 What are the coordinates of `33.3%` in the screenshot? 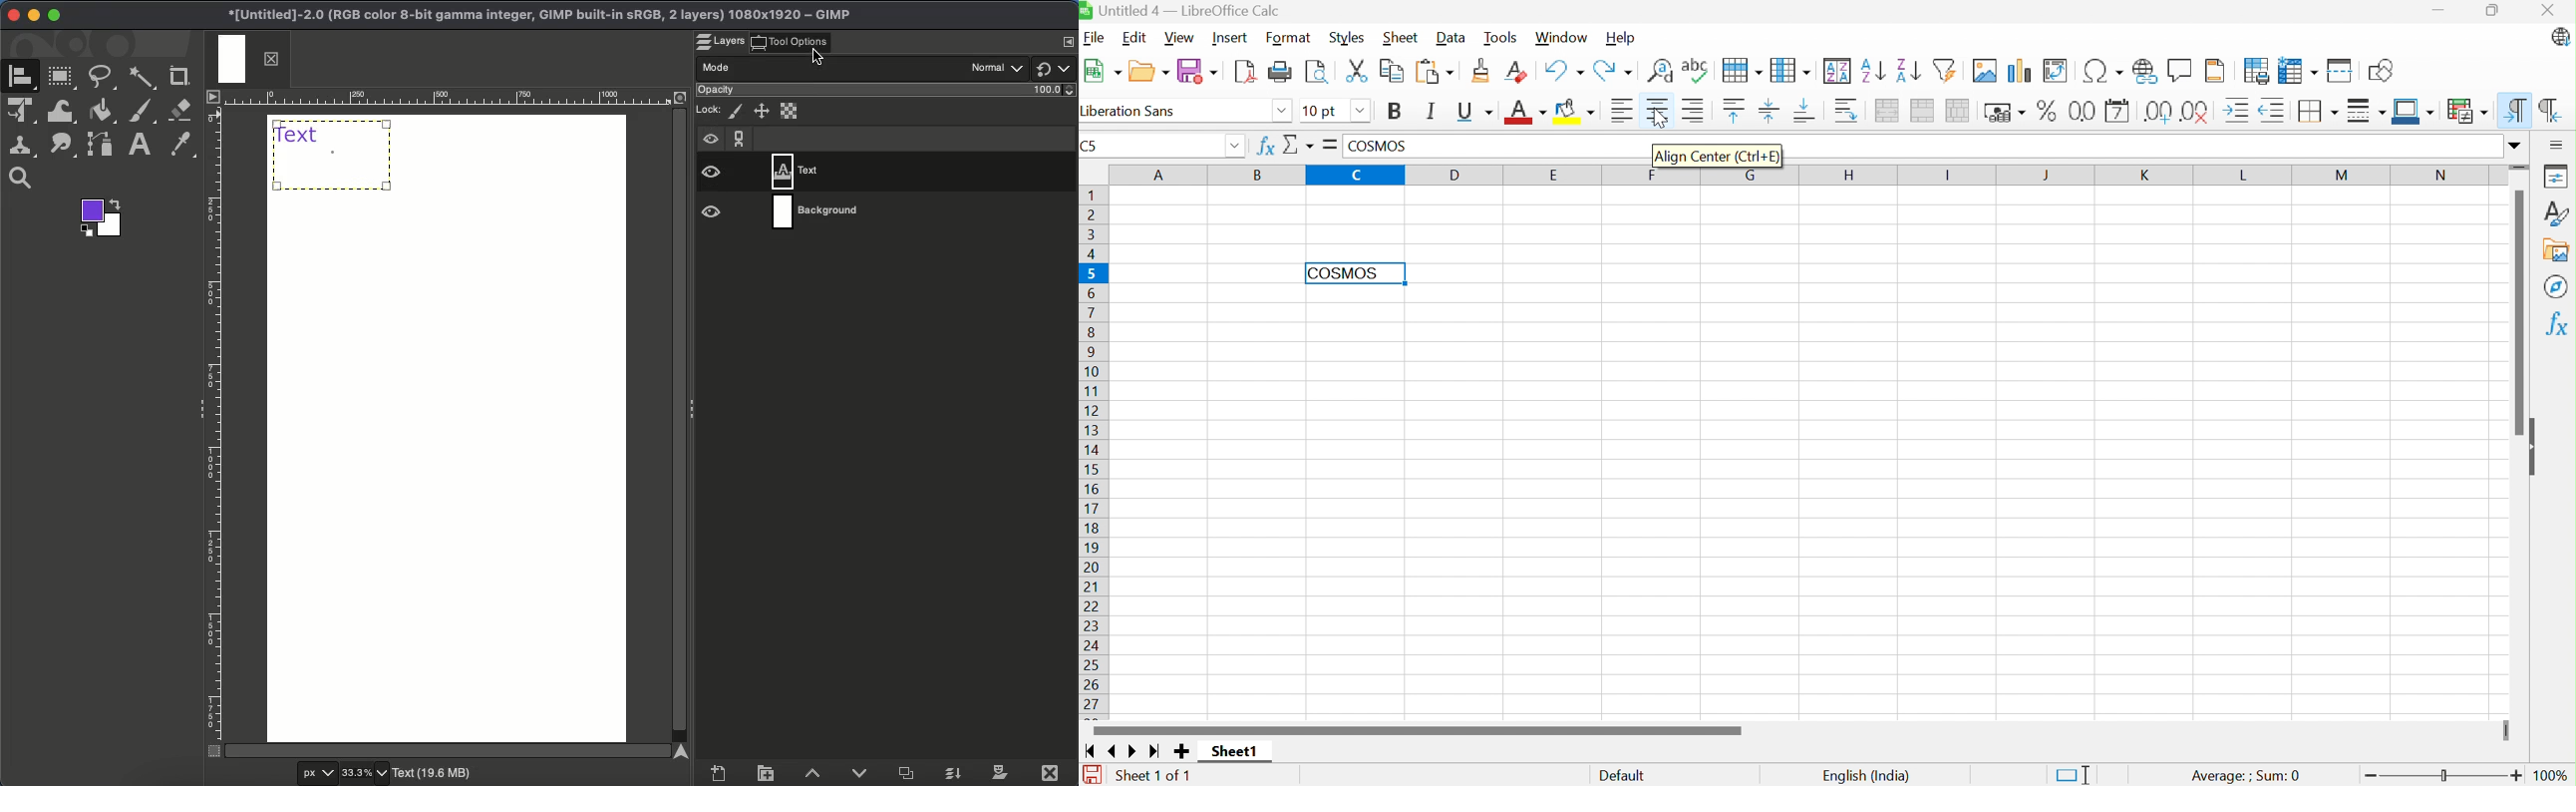 It's located at (366, 773).